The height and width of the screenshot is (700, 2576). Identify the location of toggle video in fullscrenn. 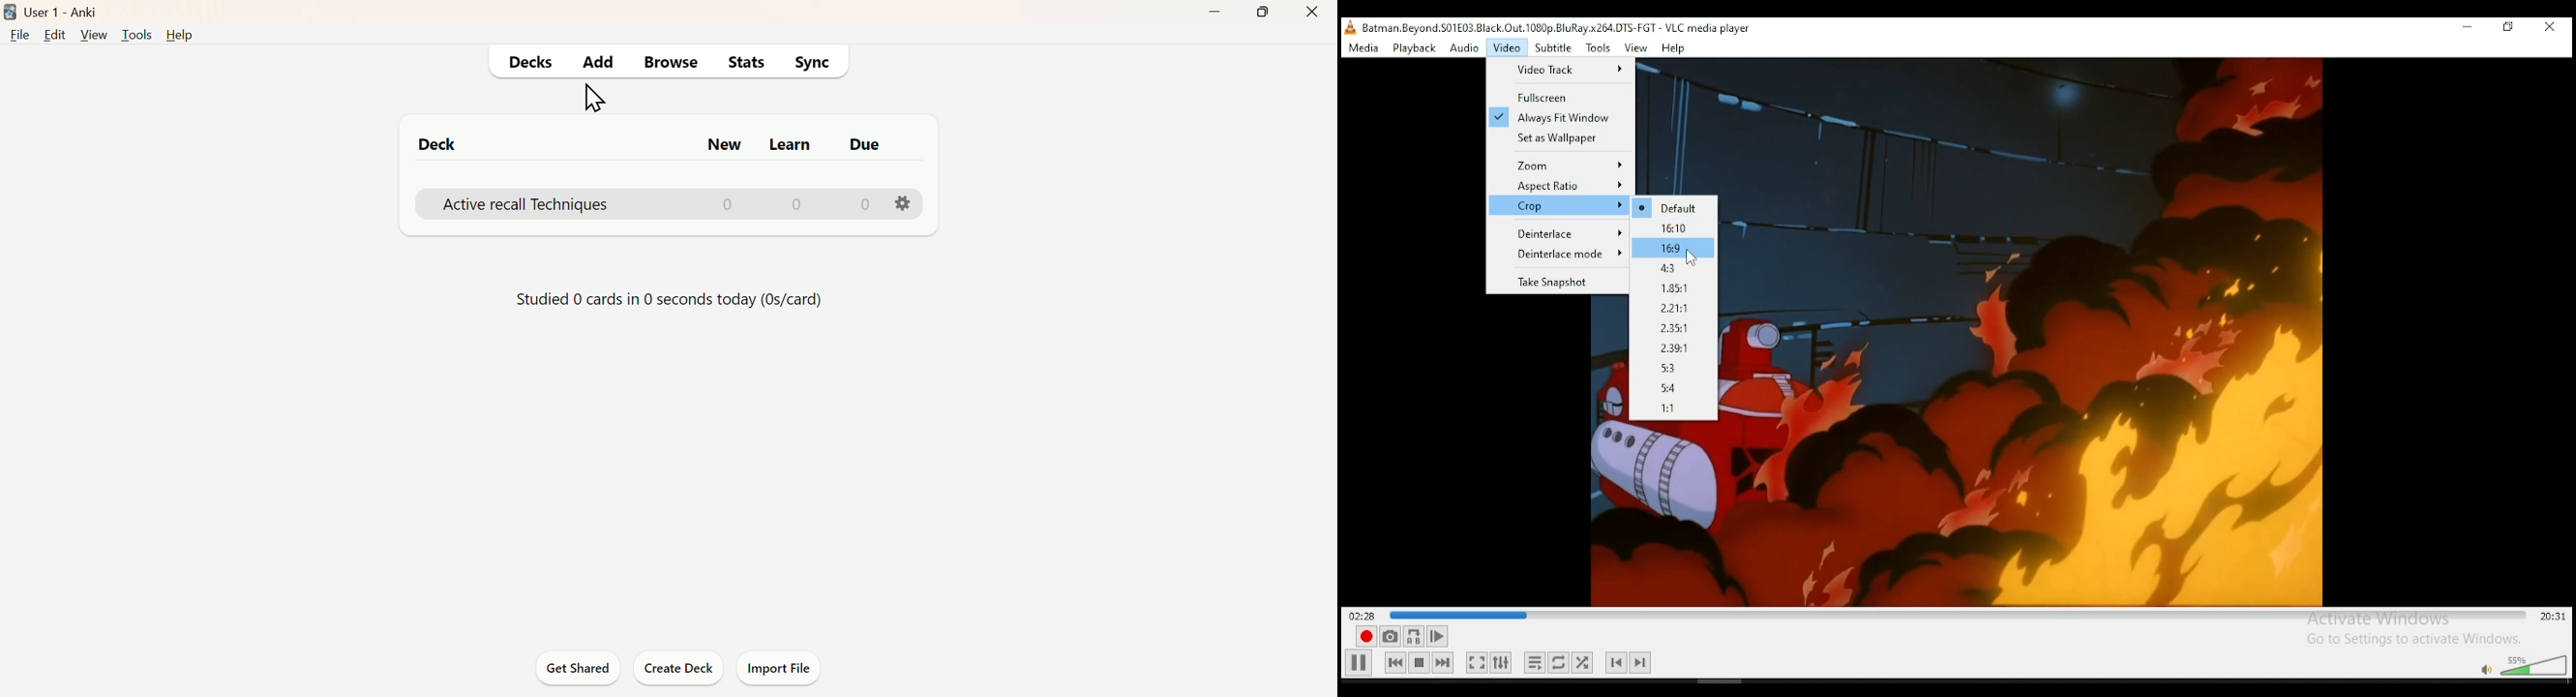
(1477, 663).